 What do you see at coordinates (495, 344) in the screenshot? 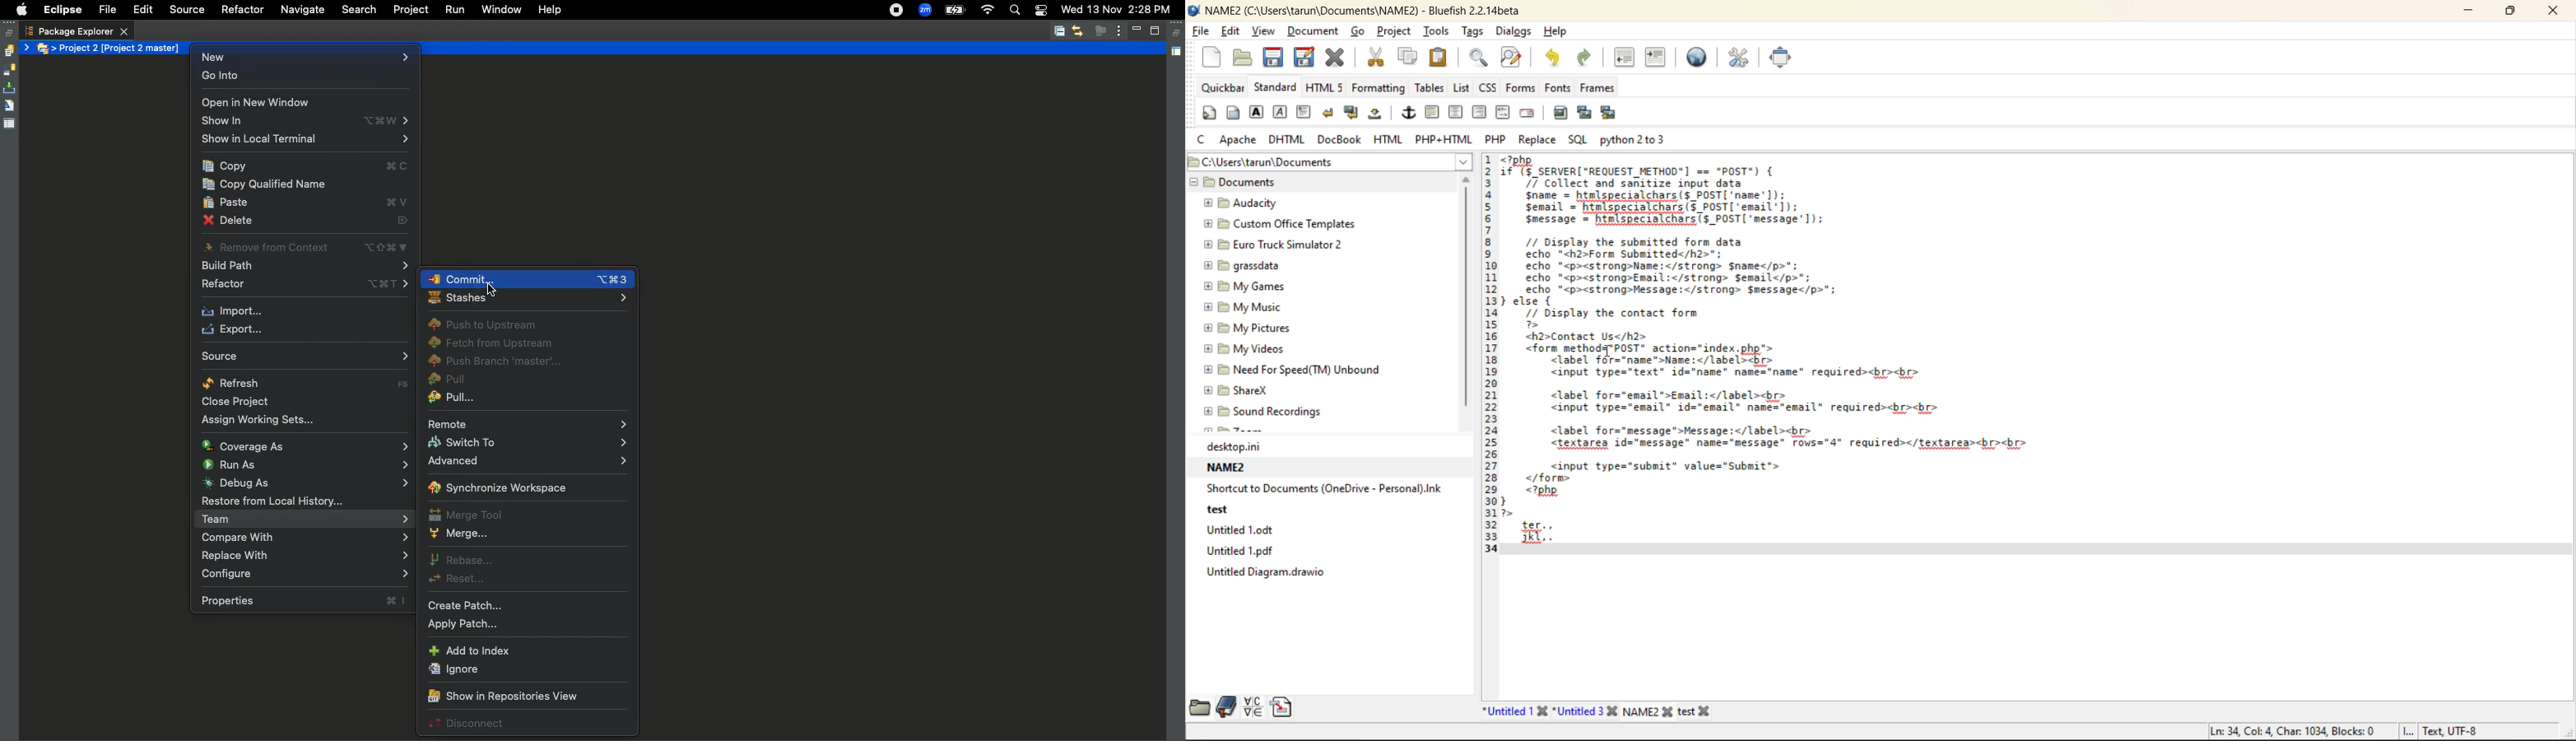
I see `Fetch from upstream` at bounding box center [495, 344].